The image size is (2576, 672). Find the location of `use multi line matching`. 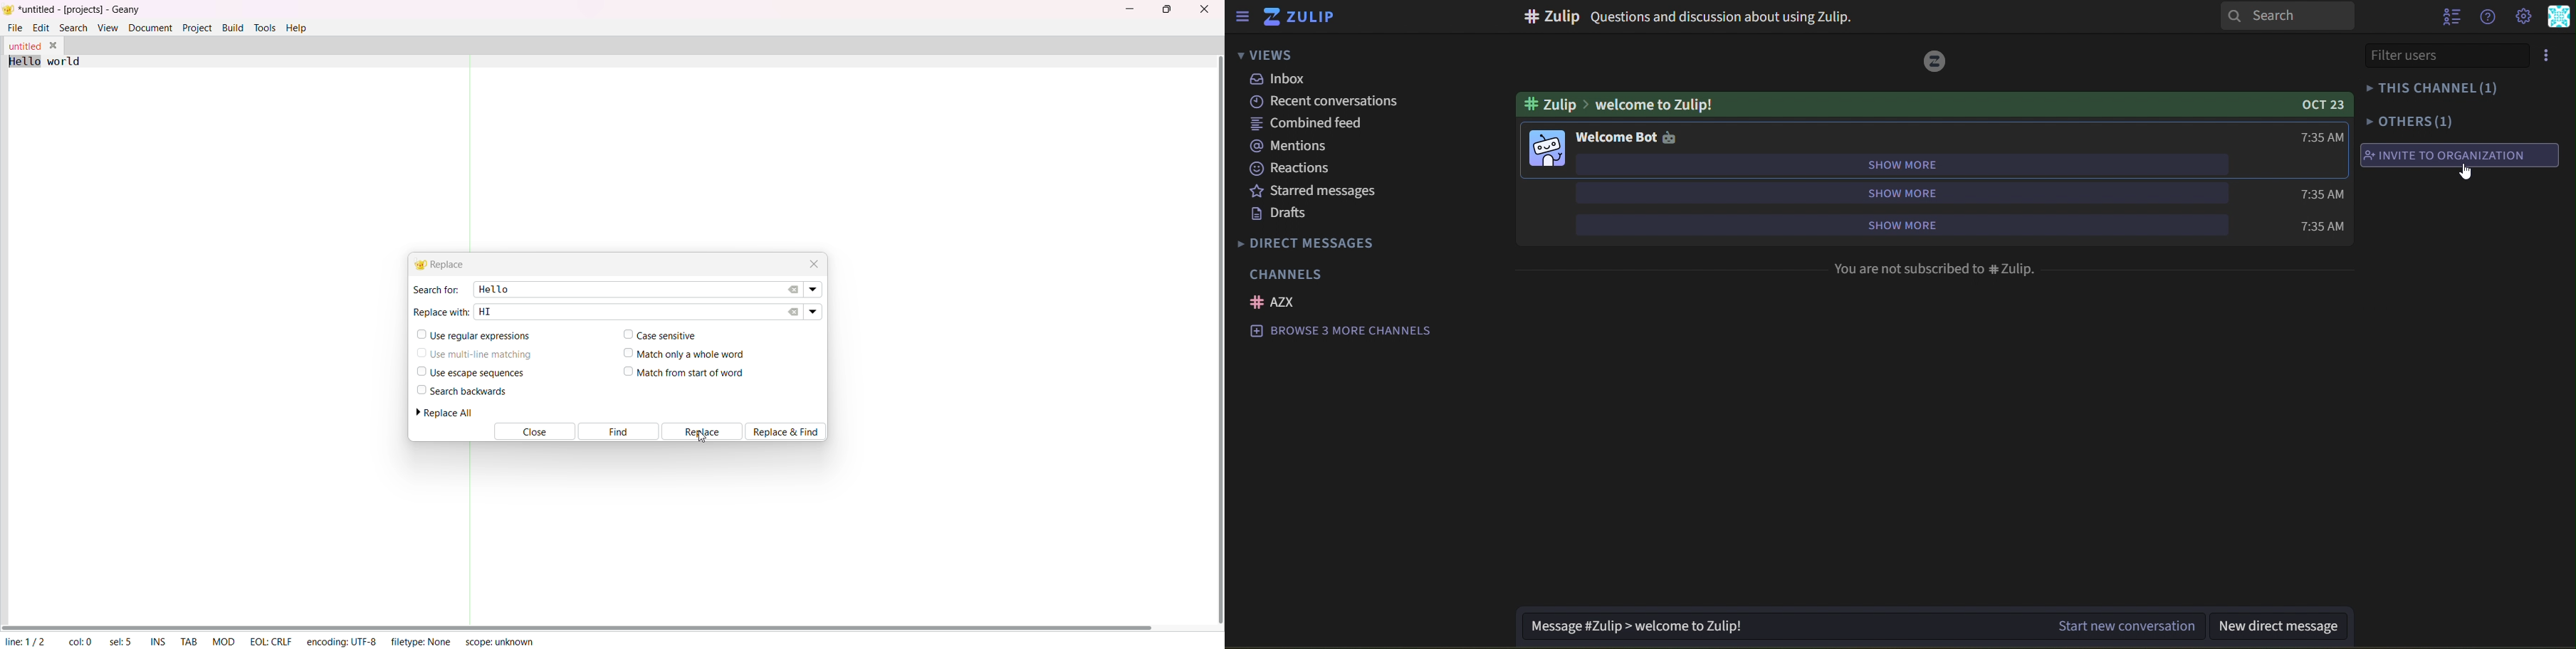

use multi line matching is located at coordinates (475, 352).